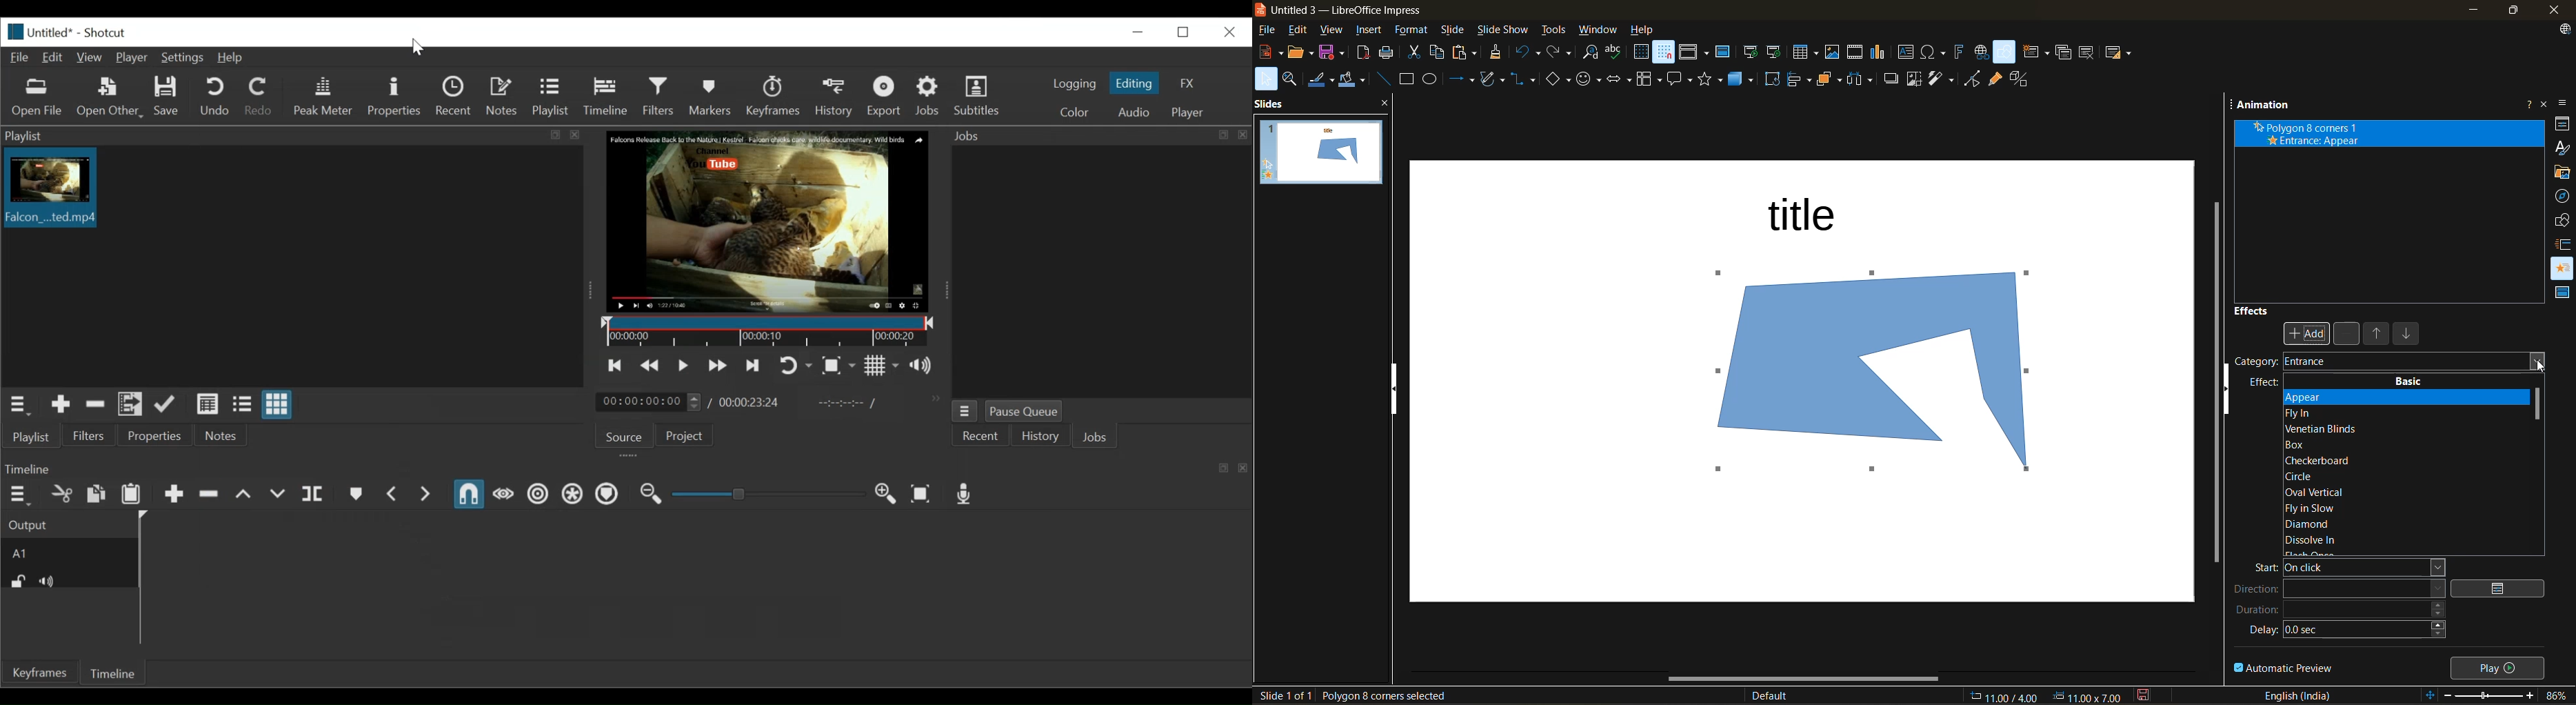 Image resolution: width=2576 pixels, height=728 pixels. I want to click on shapes and polygons, so click(1491, 78).